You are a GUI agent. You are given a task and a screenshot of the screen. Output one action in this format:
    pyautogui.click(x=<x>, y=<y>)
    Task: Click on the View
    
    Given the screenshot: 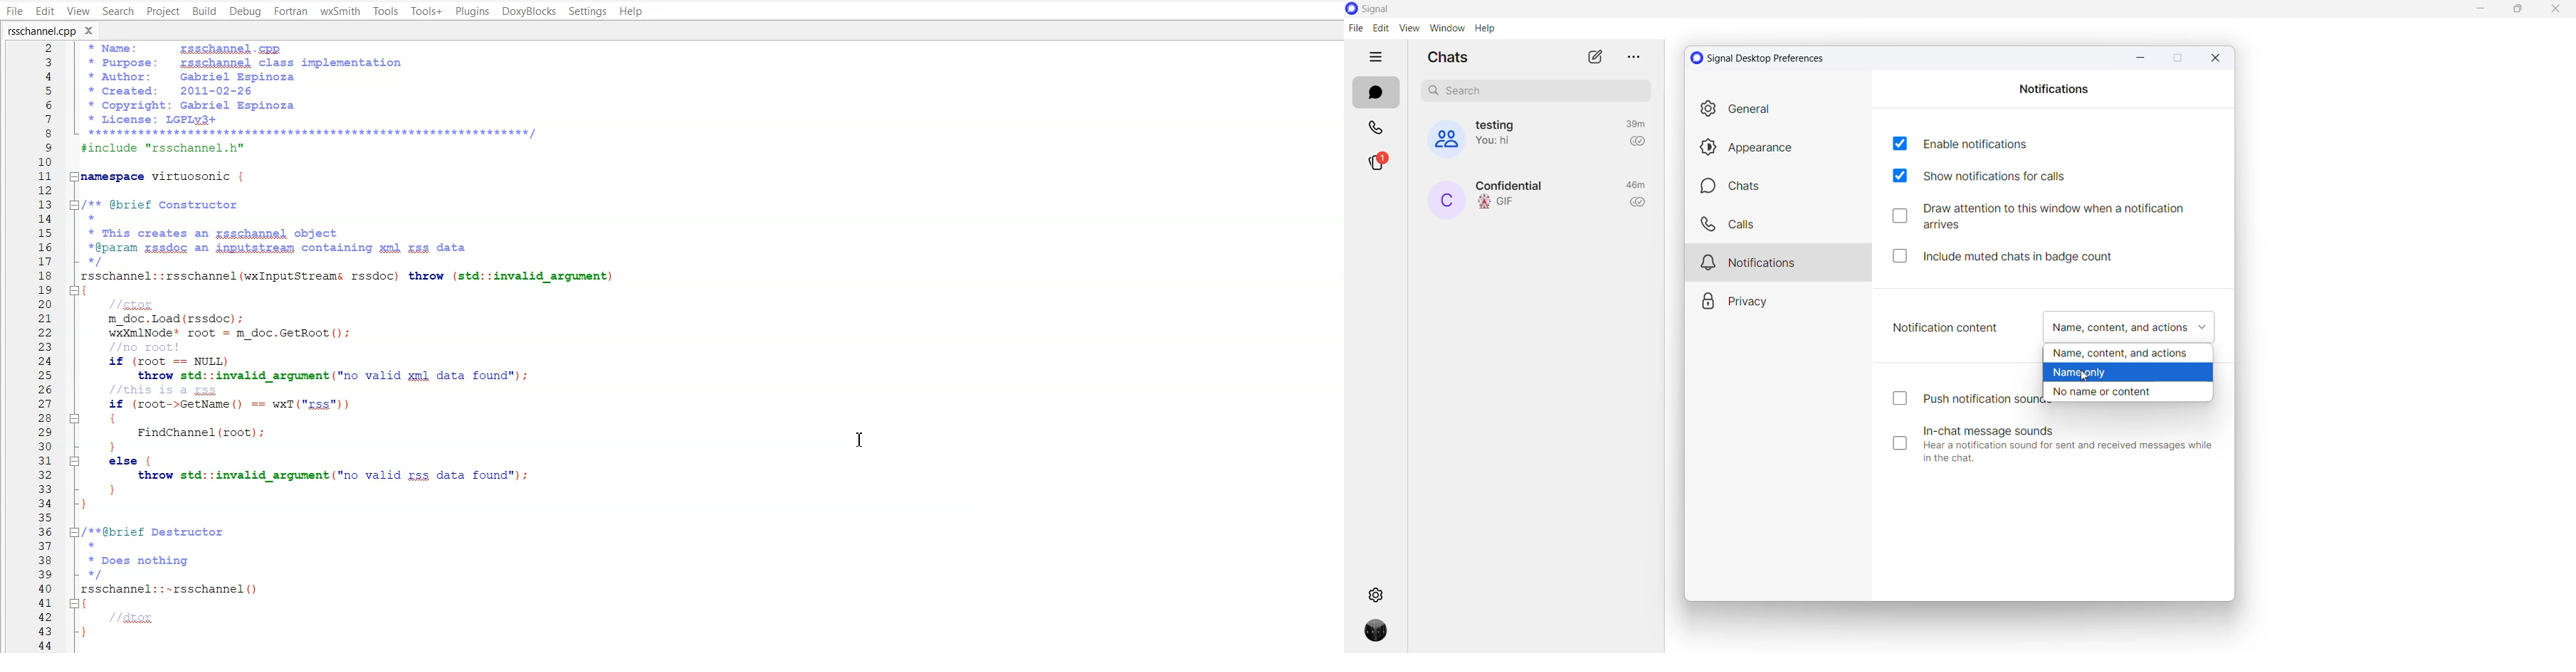 What is the action you would take?
    pyautogui.click(x=78, y=11)
    